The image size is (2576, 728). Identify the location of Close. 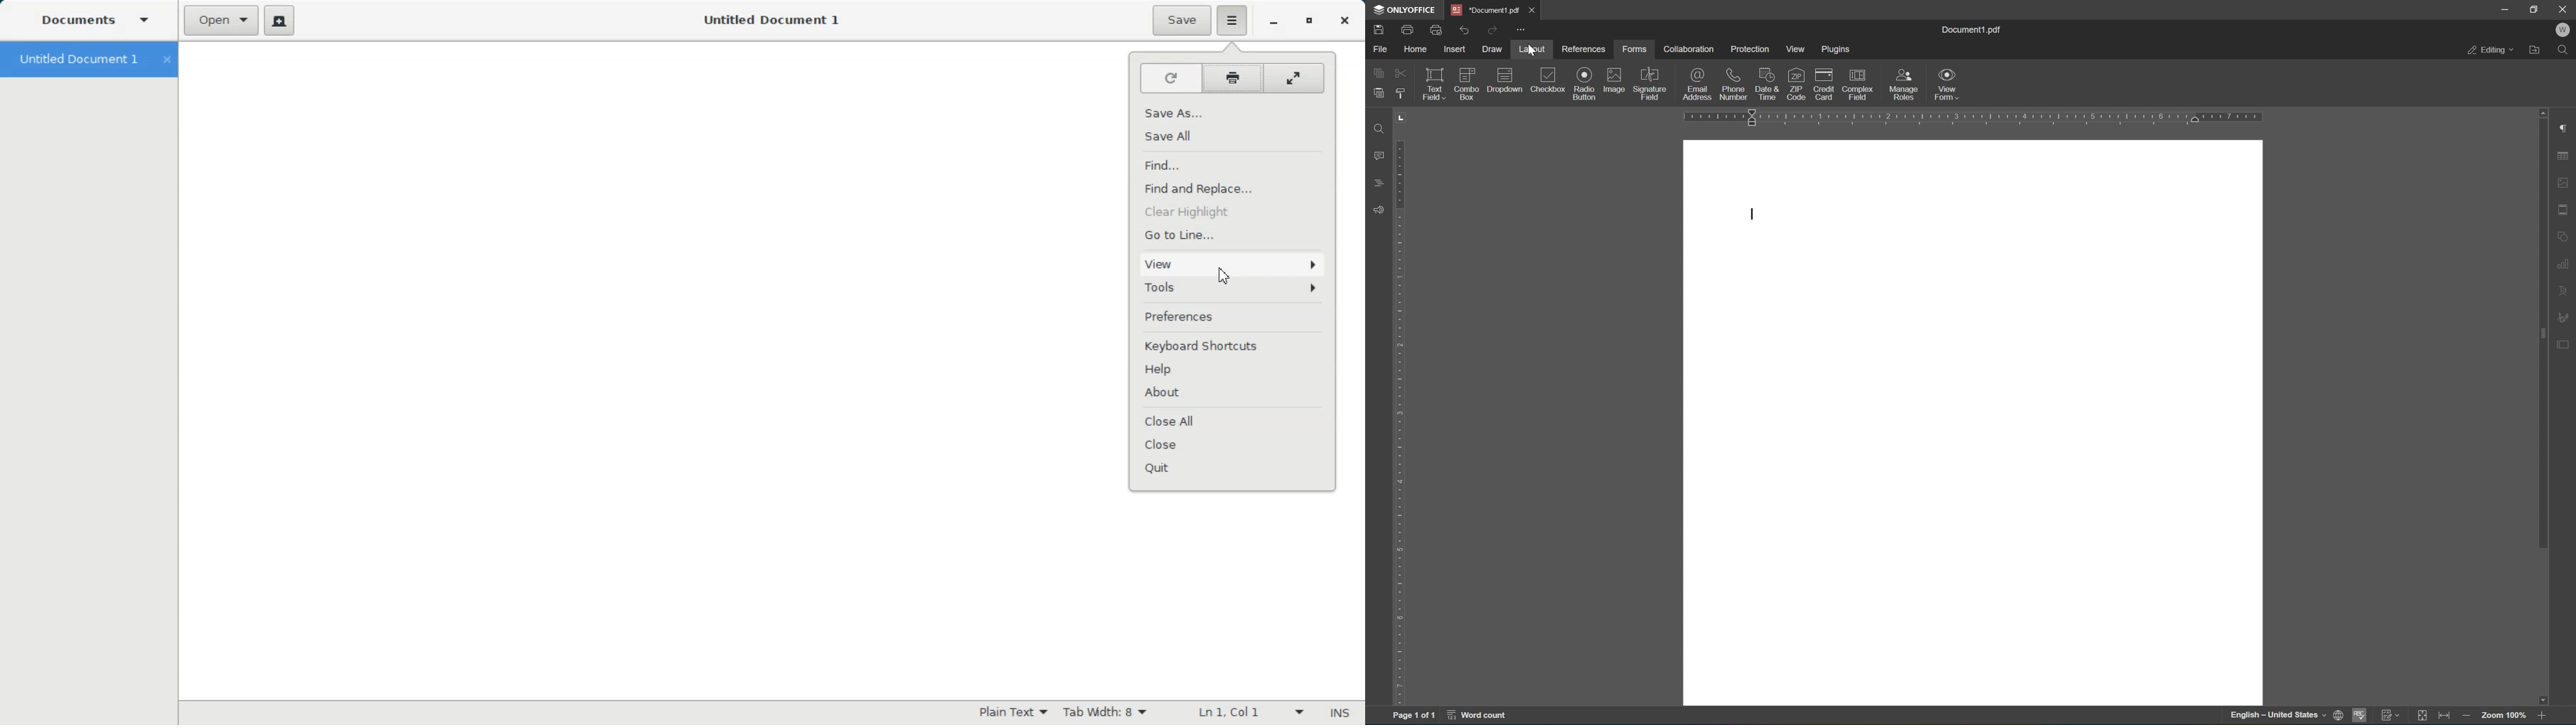
(1233, 446).